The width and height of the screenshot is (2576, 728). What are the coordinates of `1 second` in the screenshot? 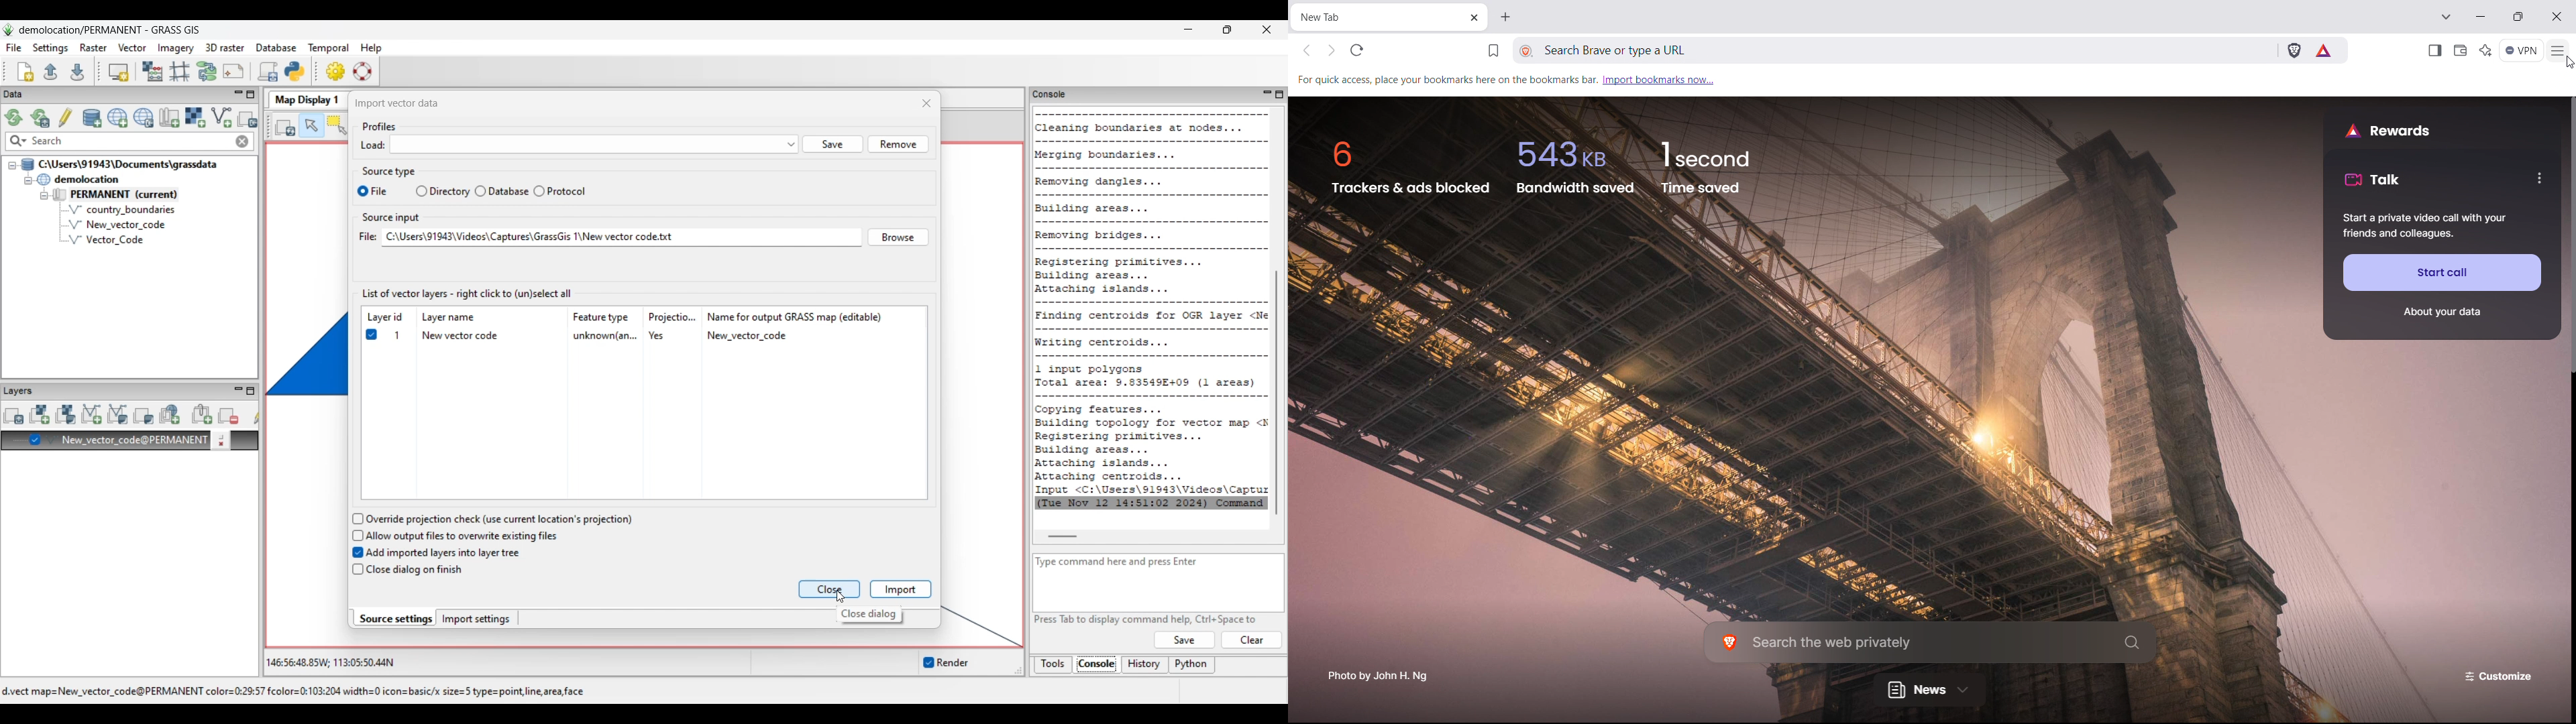 It's located at (1709, 151).